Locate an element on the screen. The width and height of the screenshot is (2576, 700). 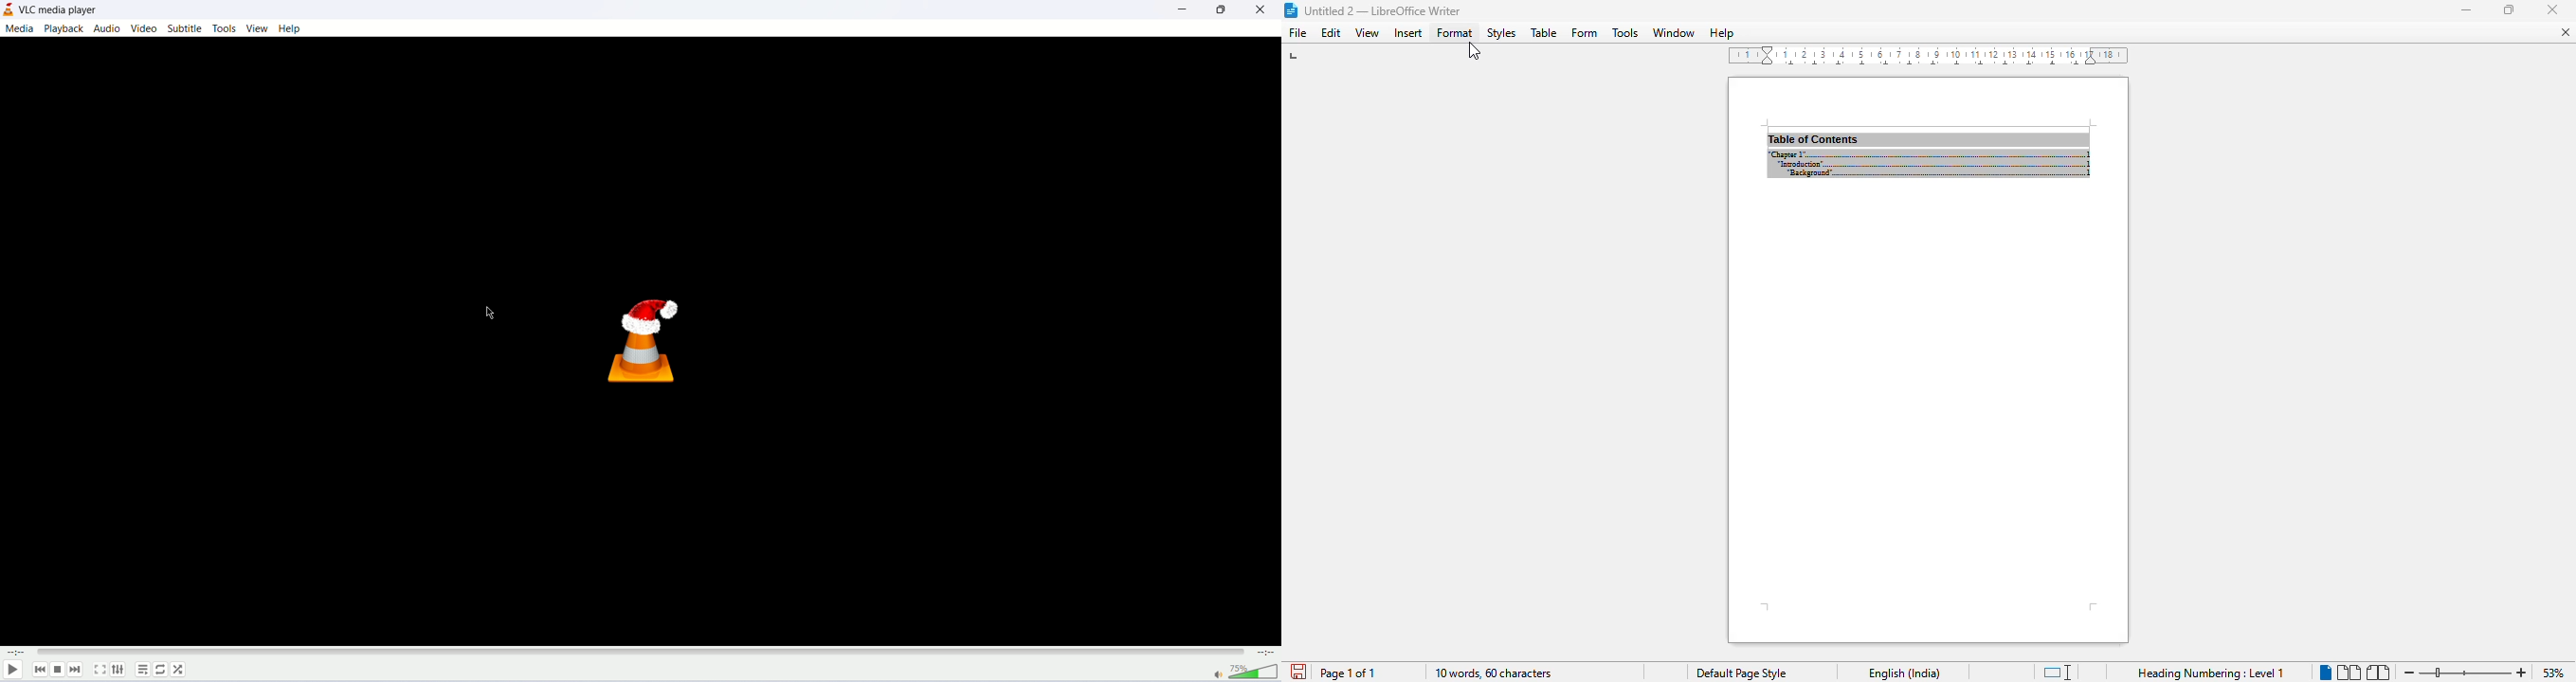
zoom factor is located at coordinates (2552, 673).